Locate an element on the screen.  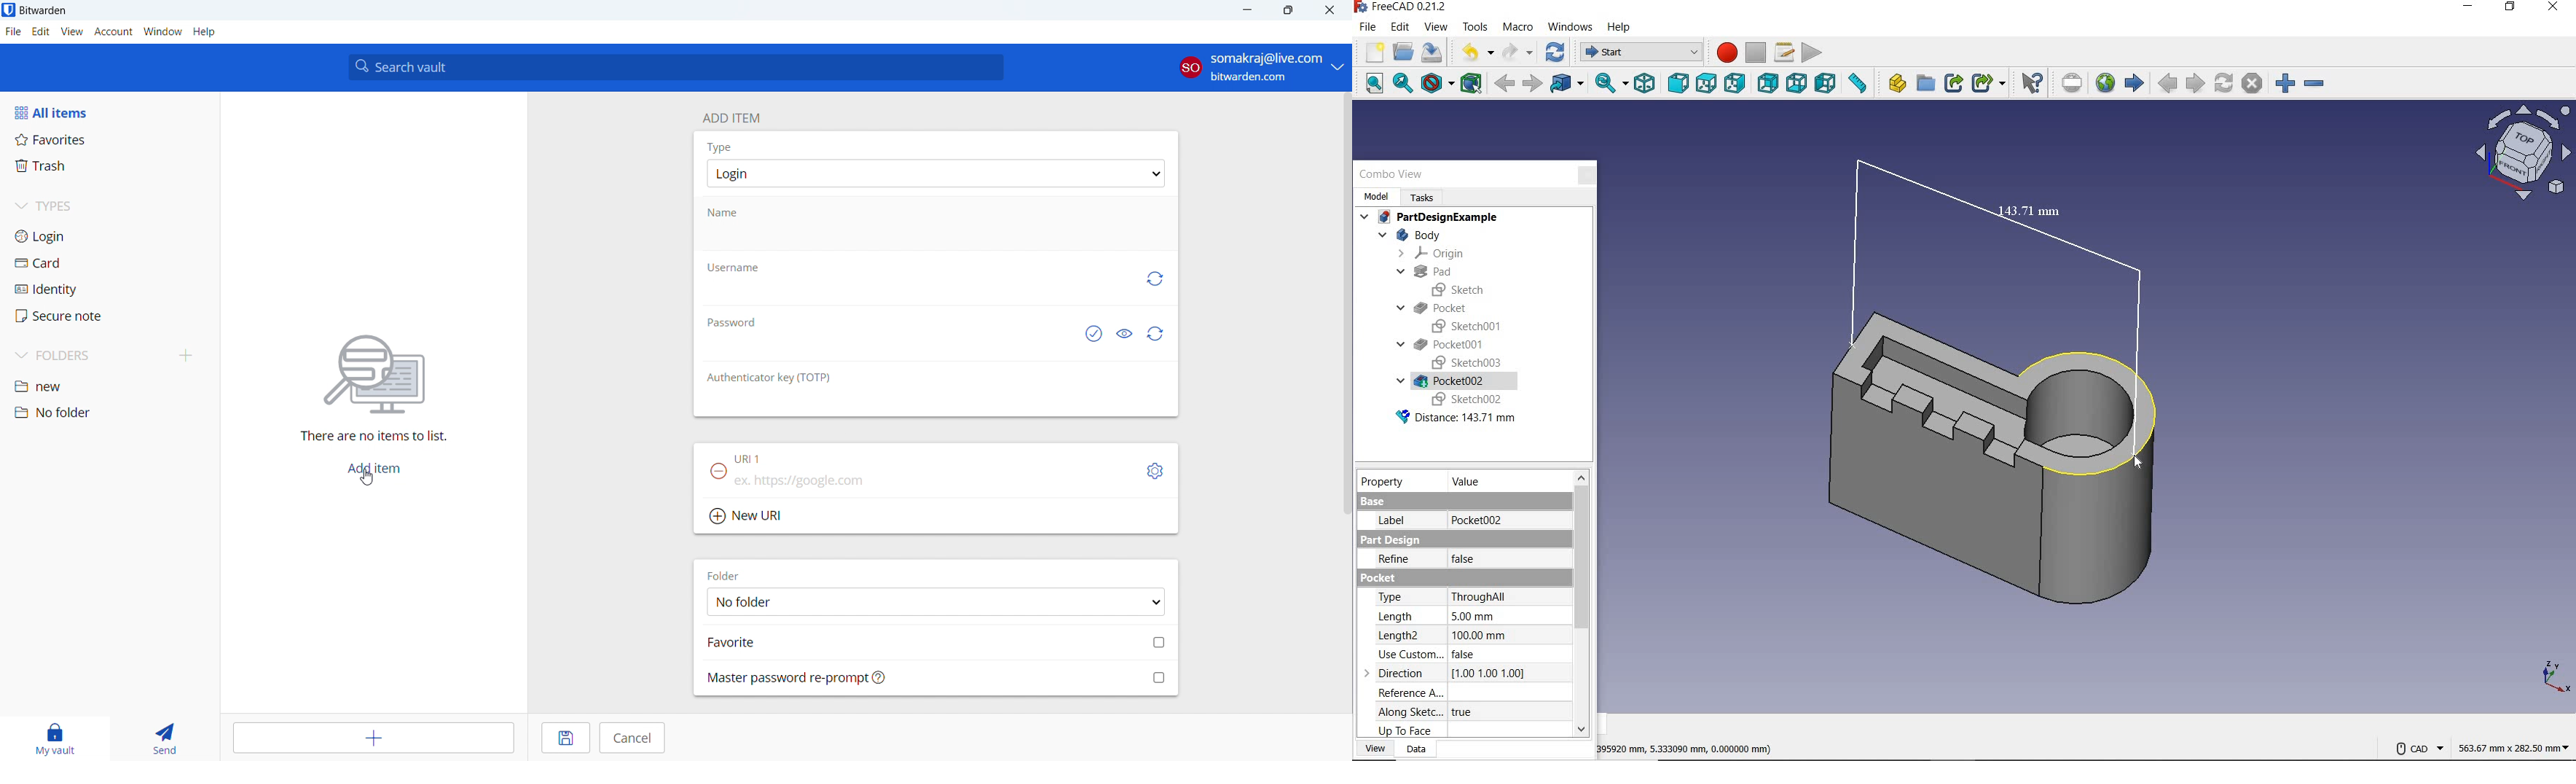
add authenticator key is located at coordinates (935, 404).